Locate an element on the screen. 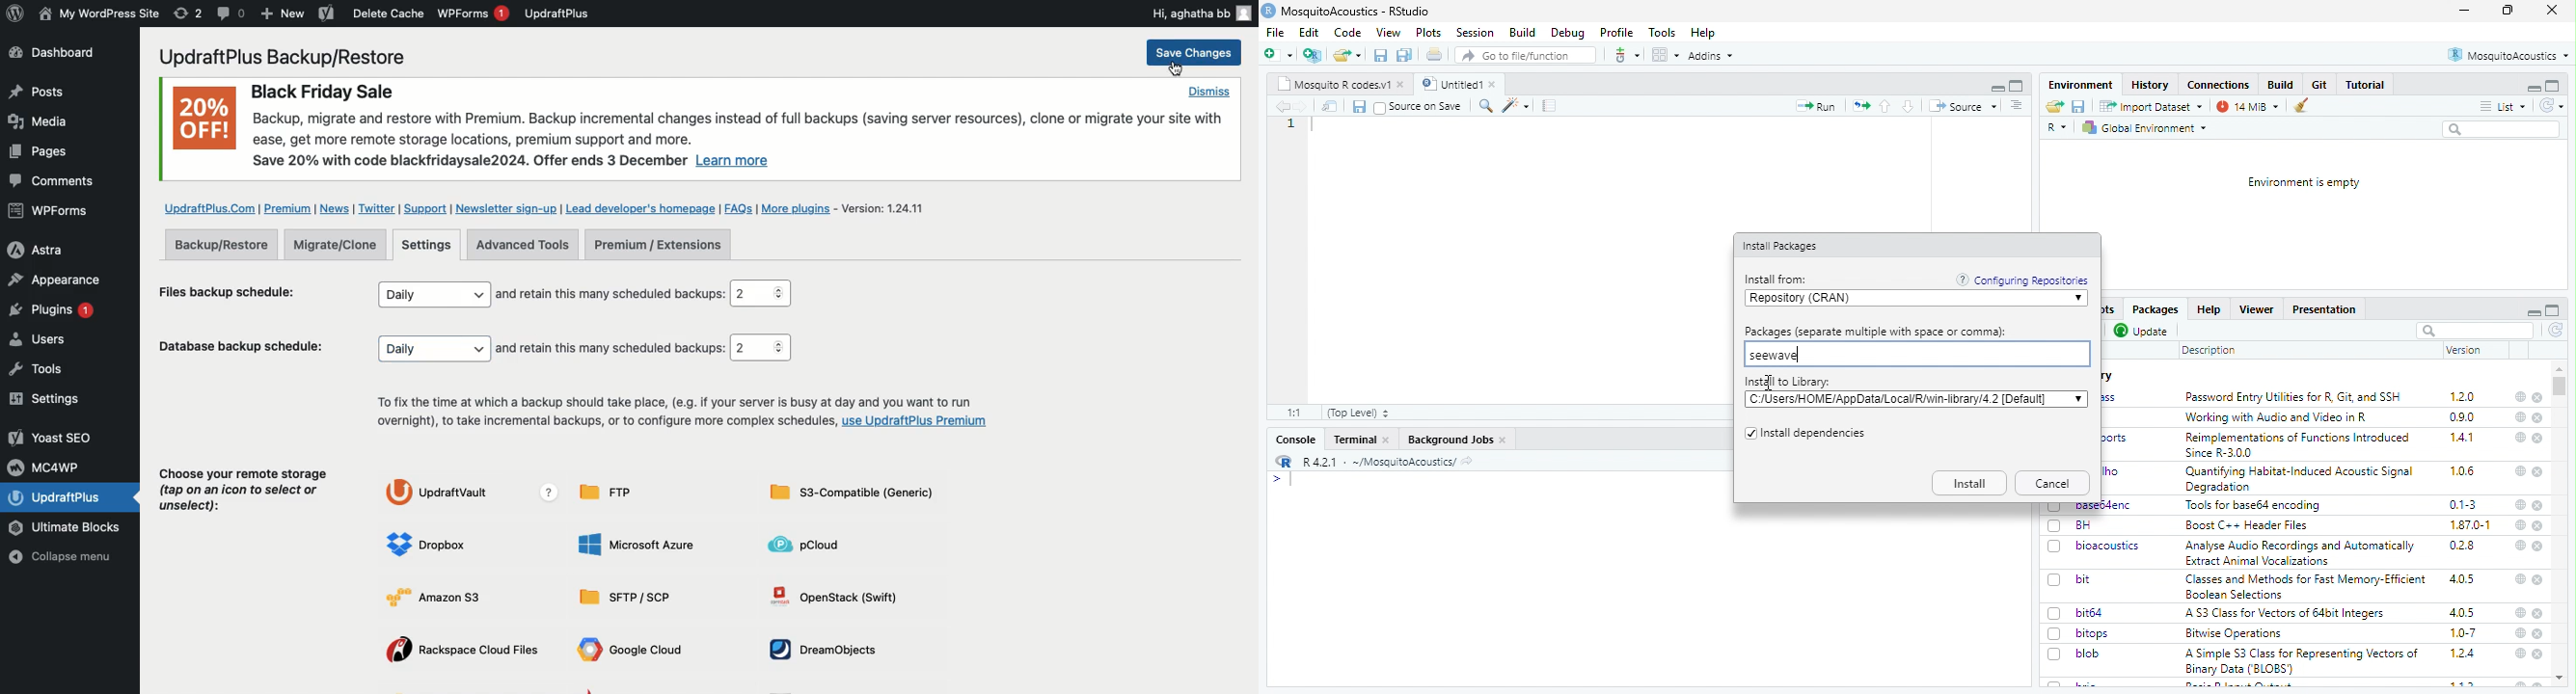 The width and height of the screenshot is (2576, 700). Addins  is located at coordinates (1710, 56).